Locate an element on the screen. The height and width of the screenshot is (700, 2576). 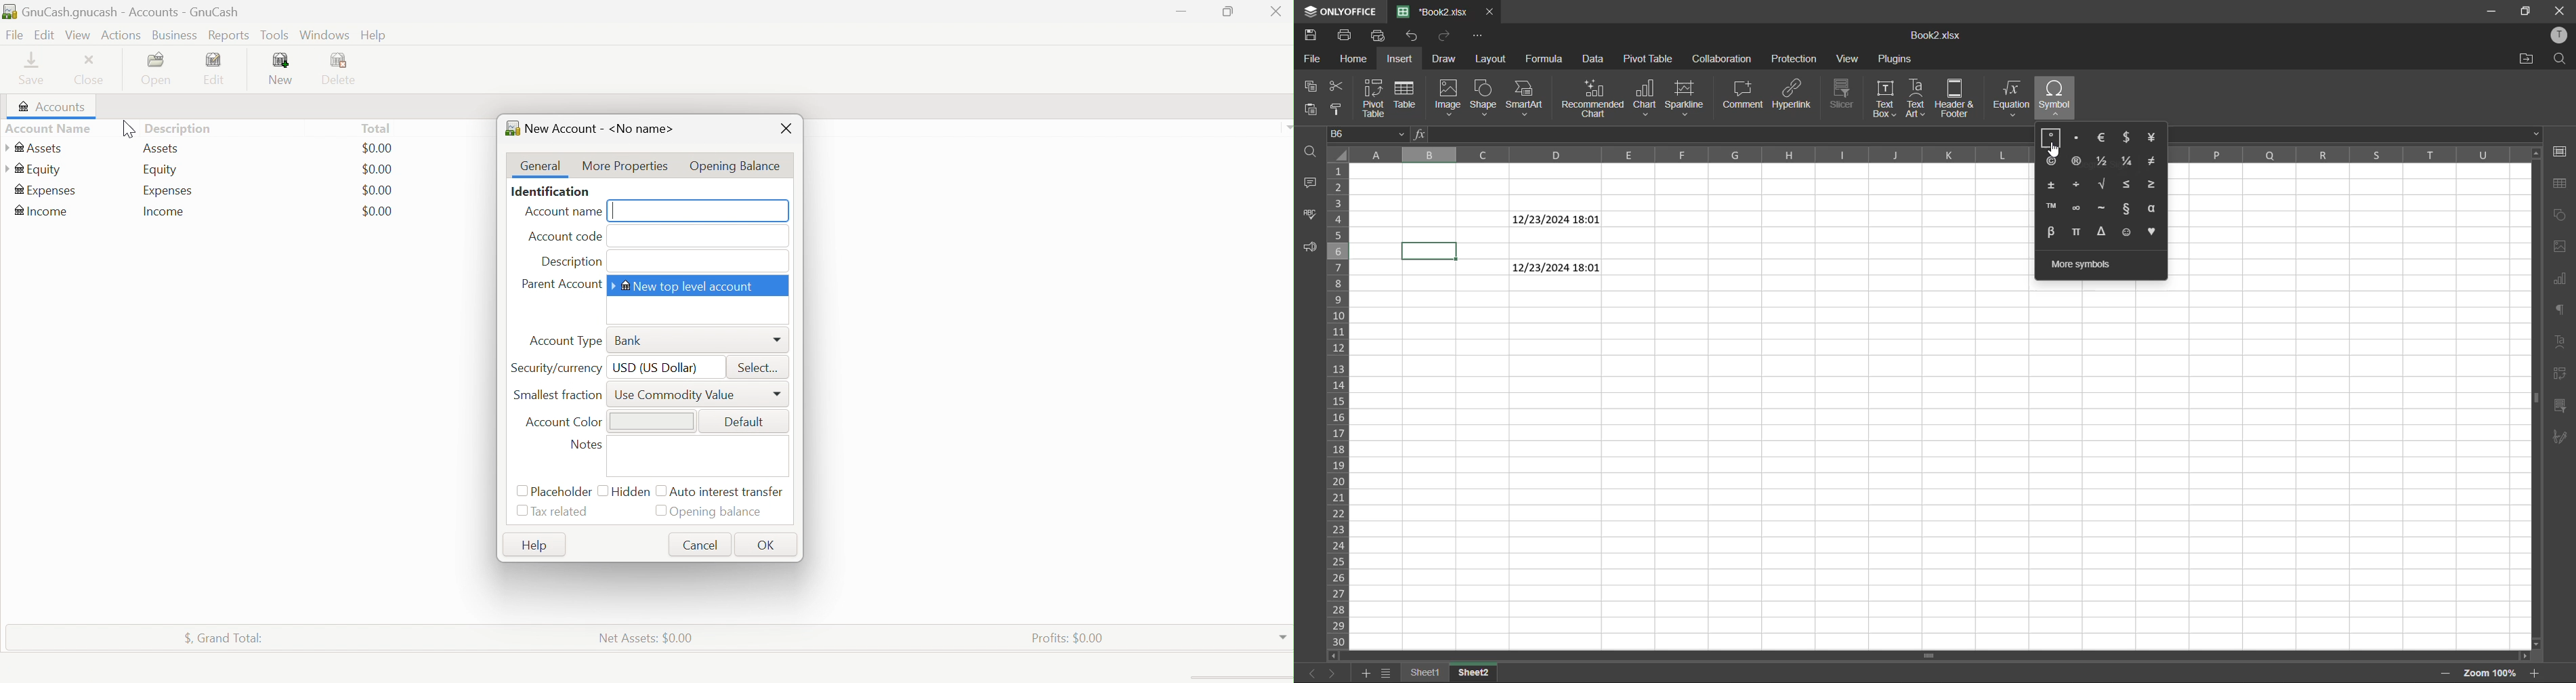
save is located at coordinates (1312, 35).